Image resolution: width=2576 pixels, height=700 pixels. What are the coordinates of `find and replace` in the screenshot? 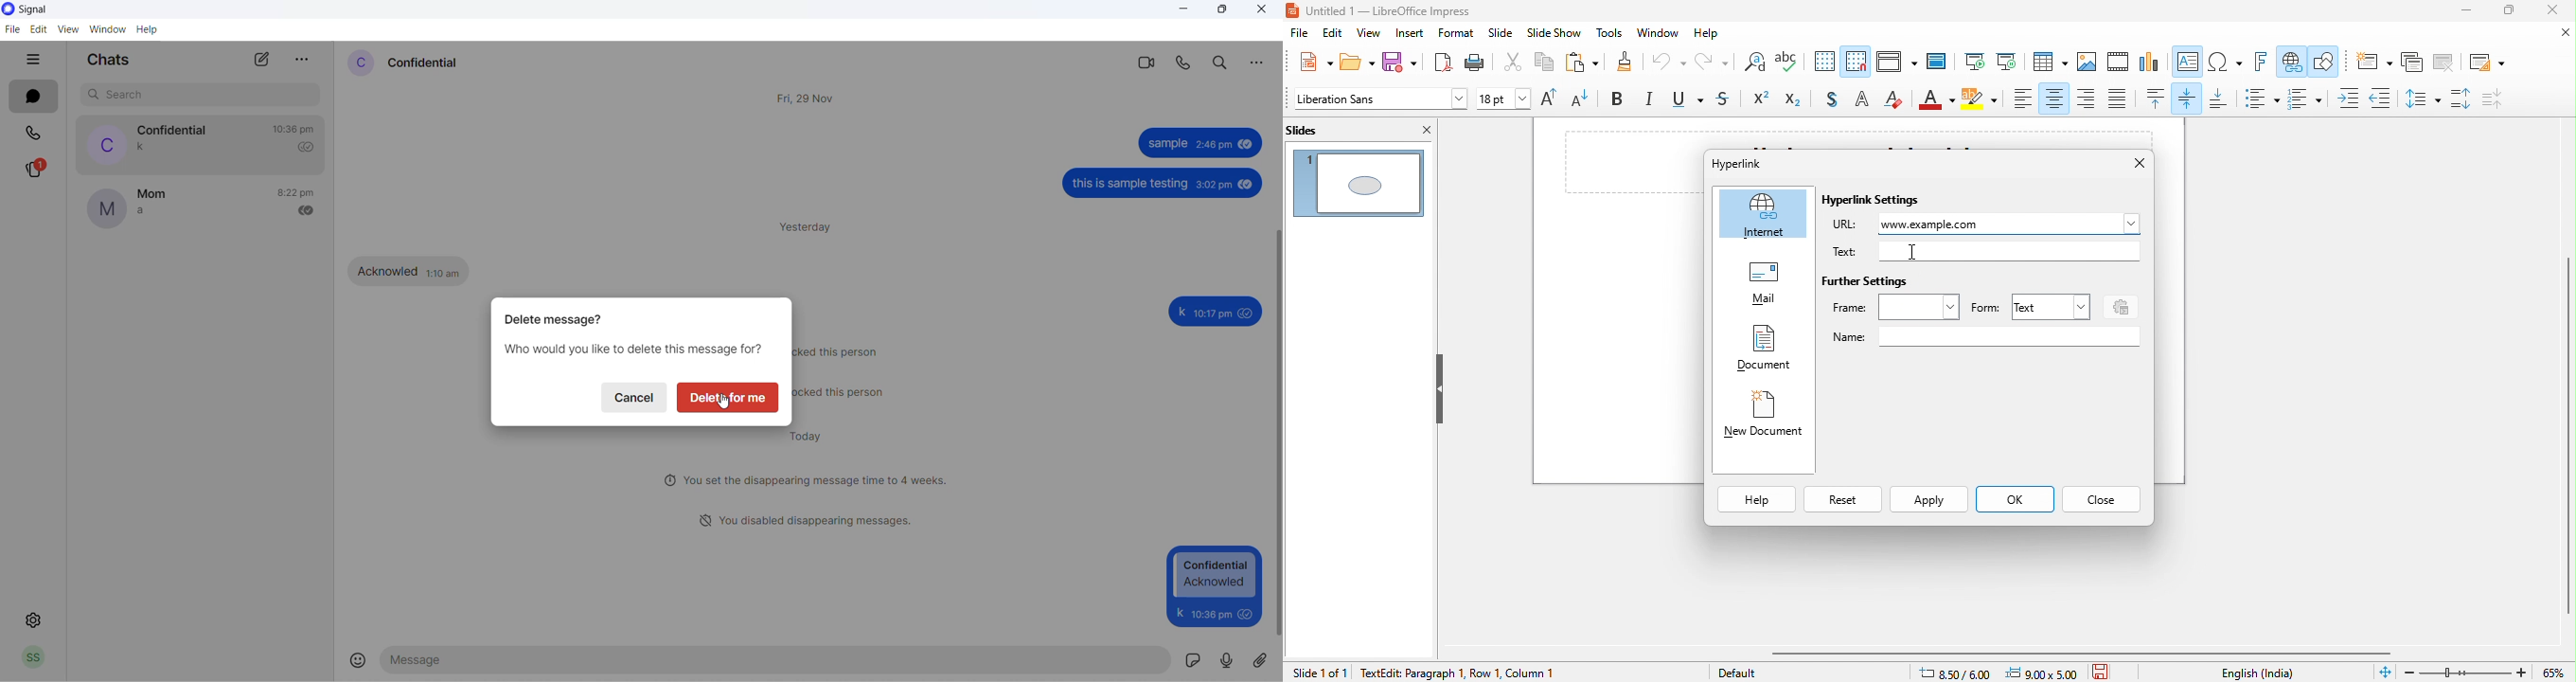 It's located at (1752, 64).